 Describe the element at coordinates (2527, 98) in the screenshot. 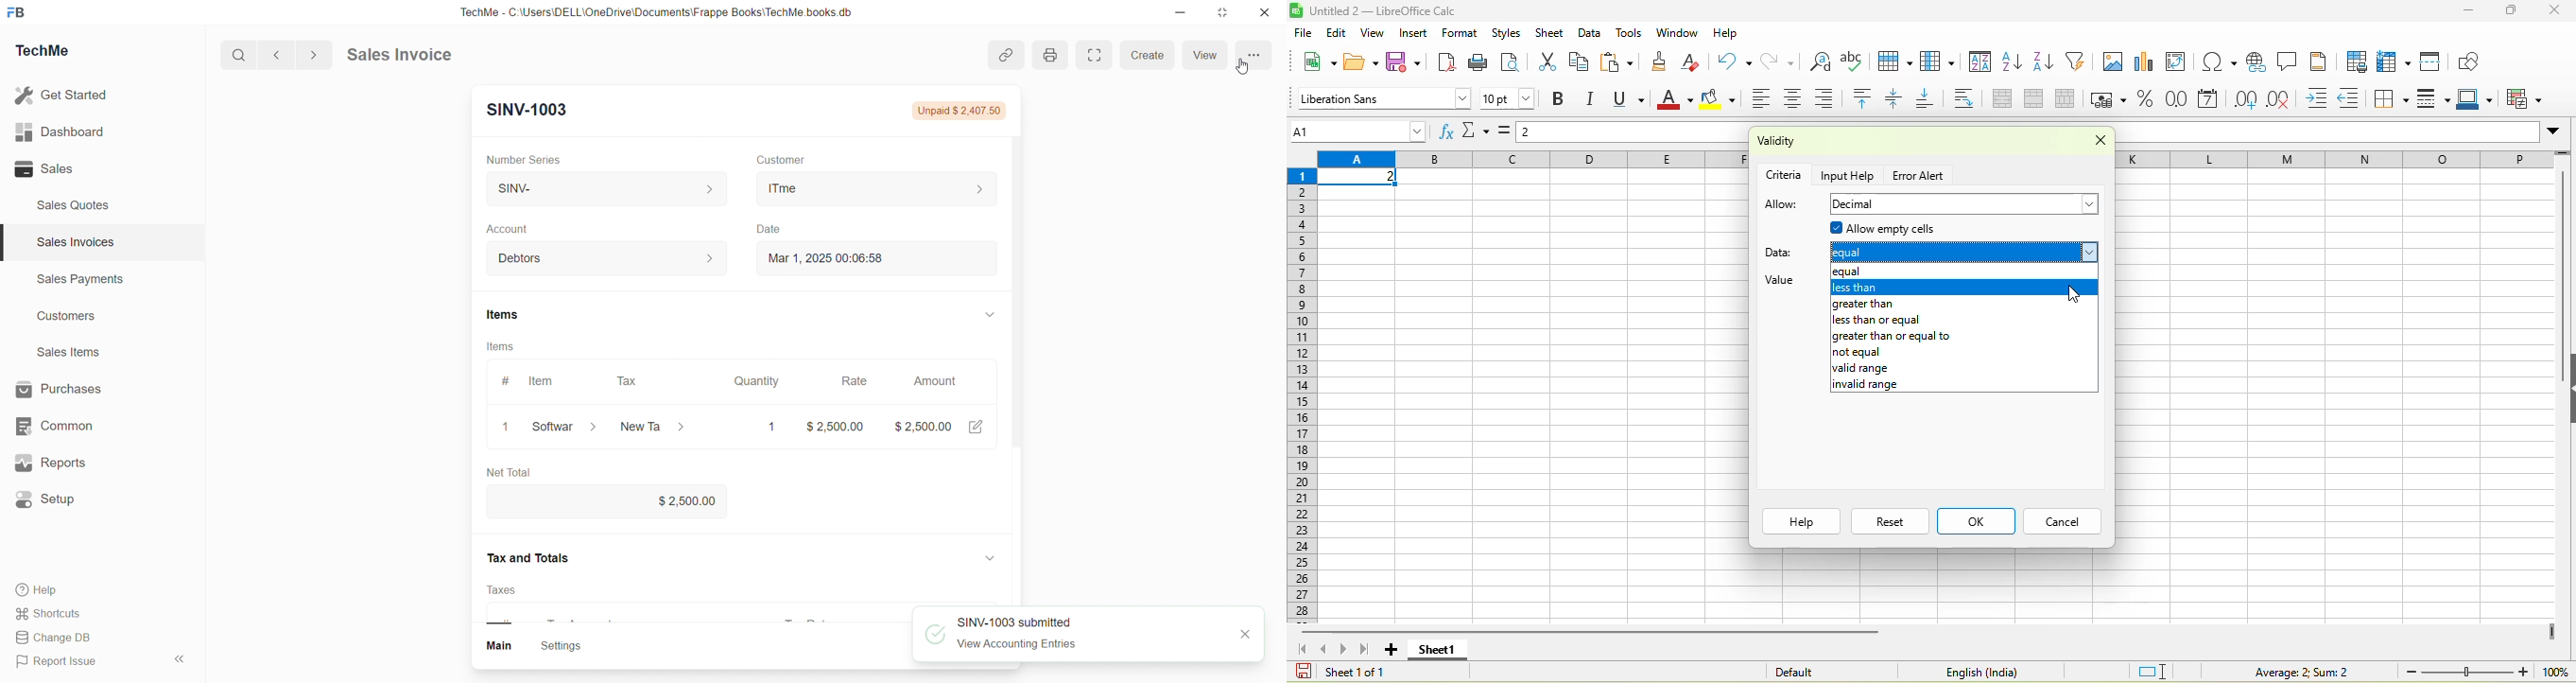

I see `conditional` at that location.